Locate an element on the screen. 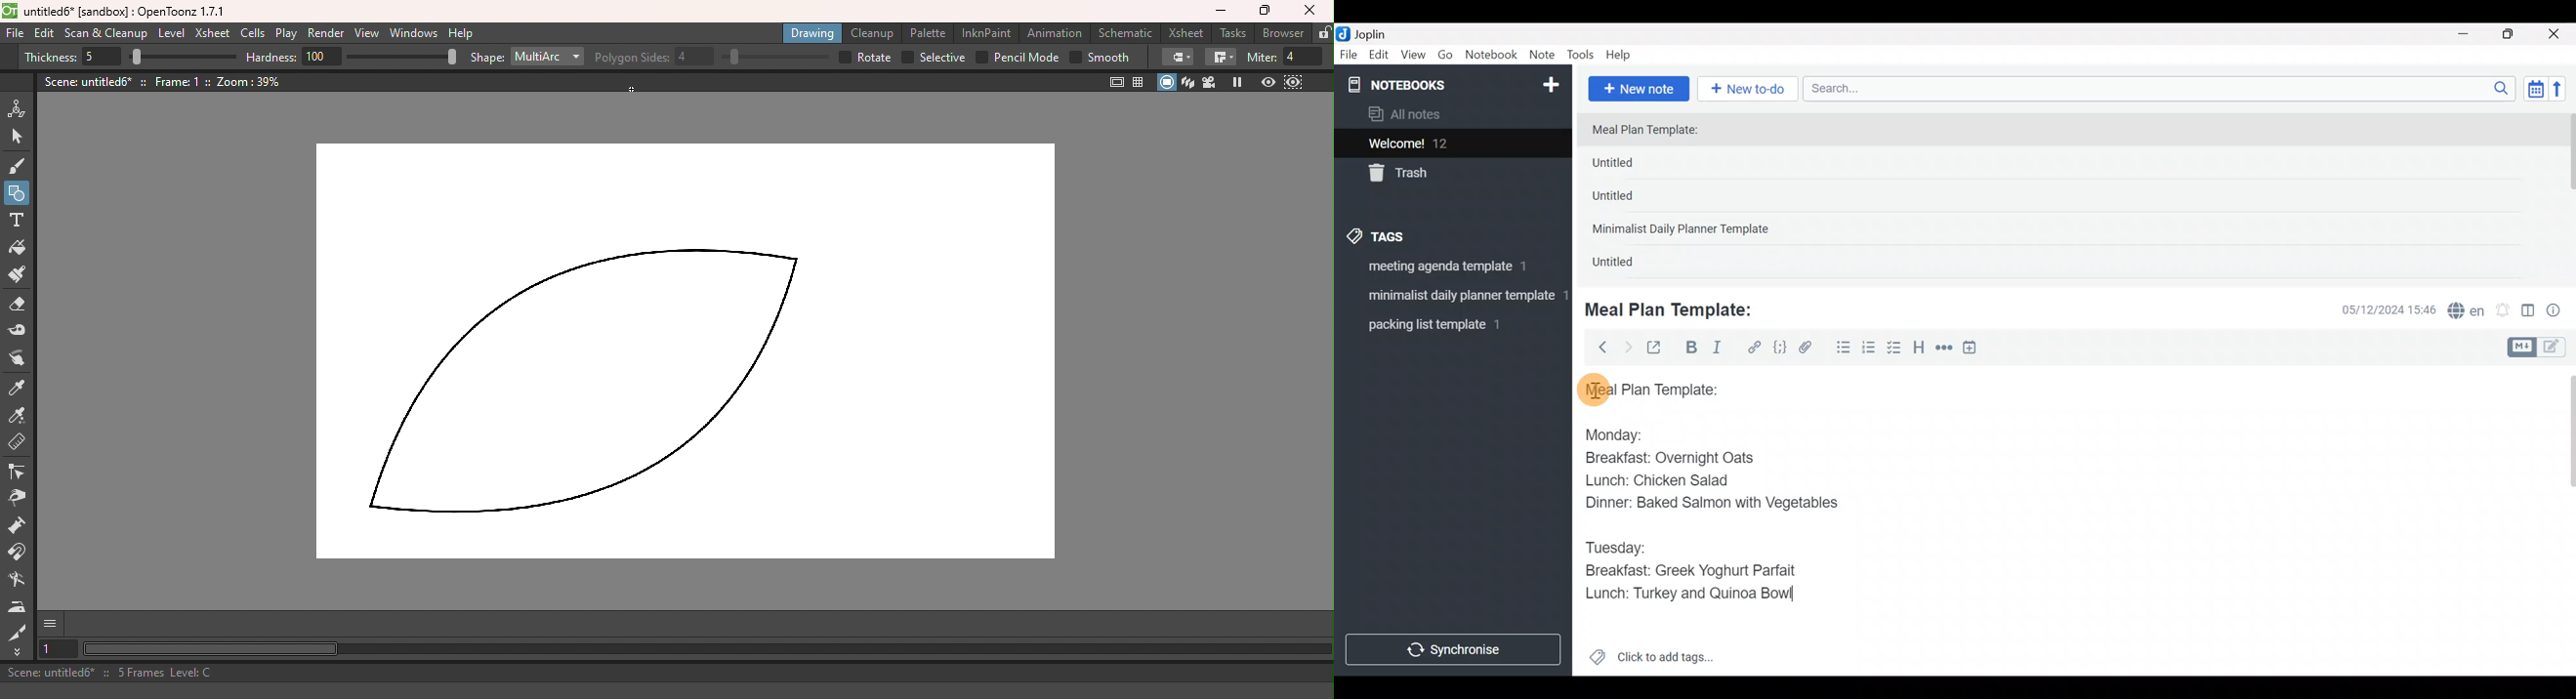 Image resolution: width=2576 pixels, height=700 pixels. Edit is located at coordinates (1379, 57).